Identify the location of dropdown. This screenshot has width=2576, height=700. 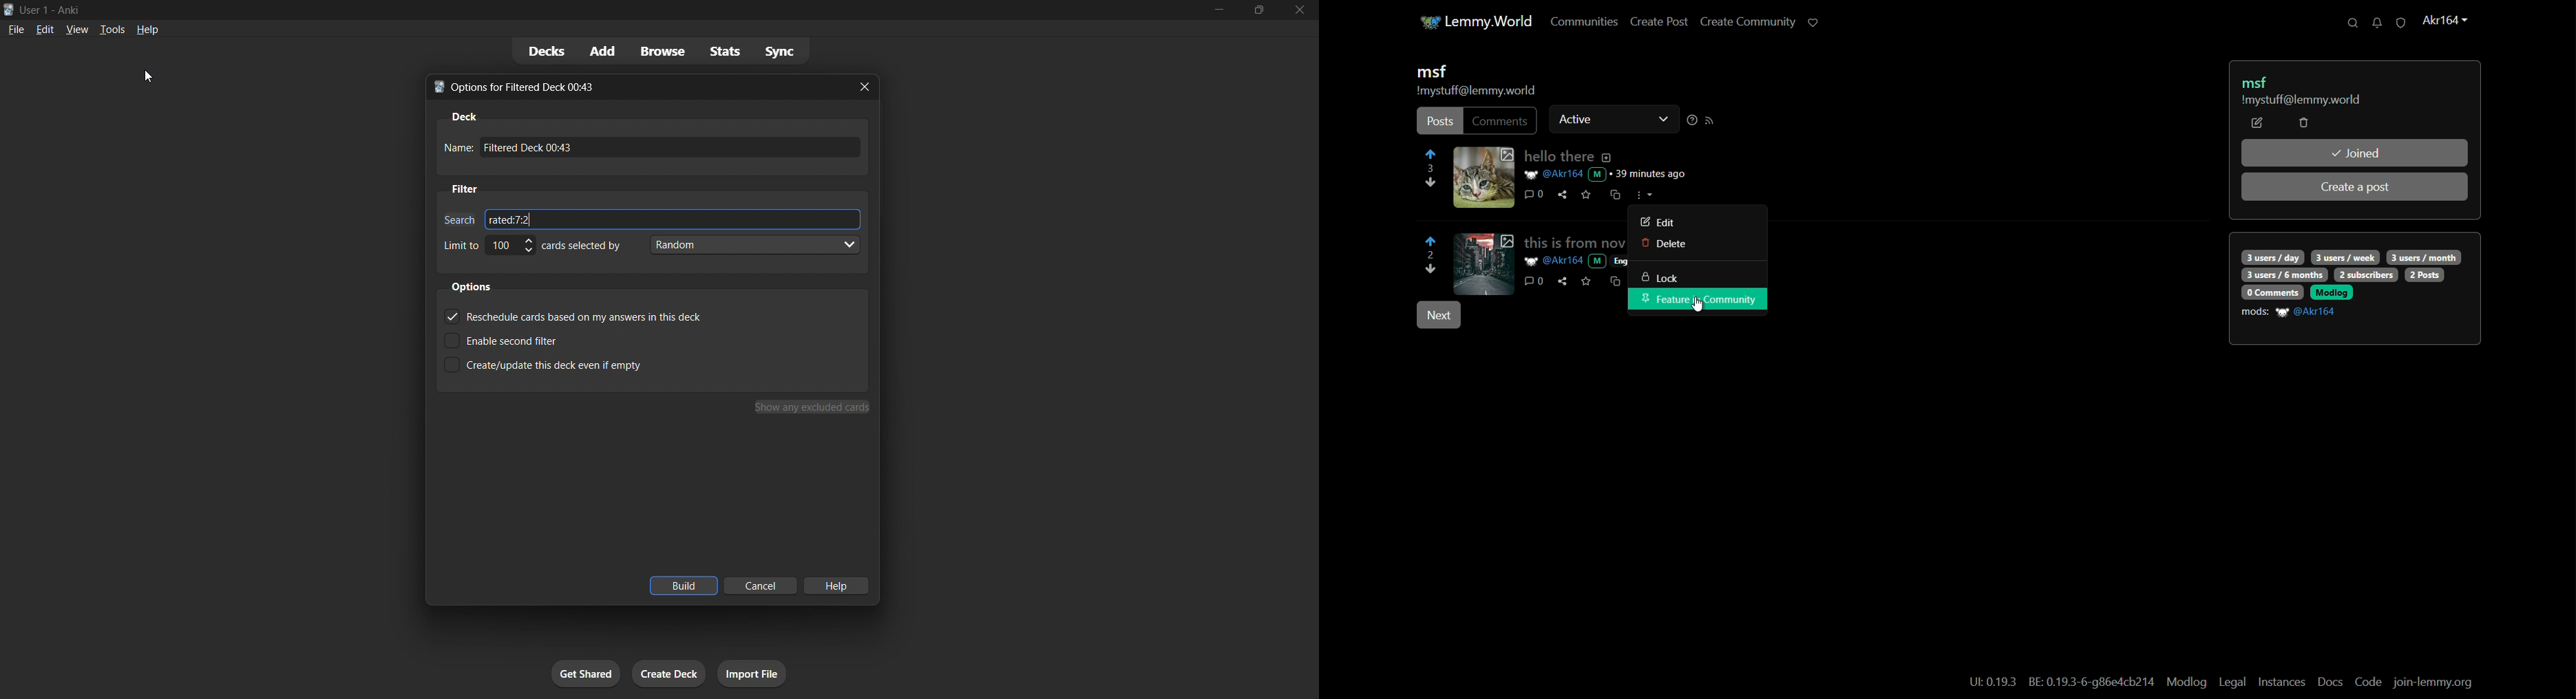
(1661, 121).